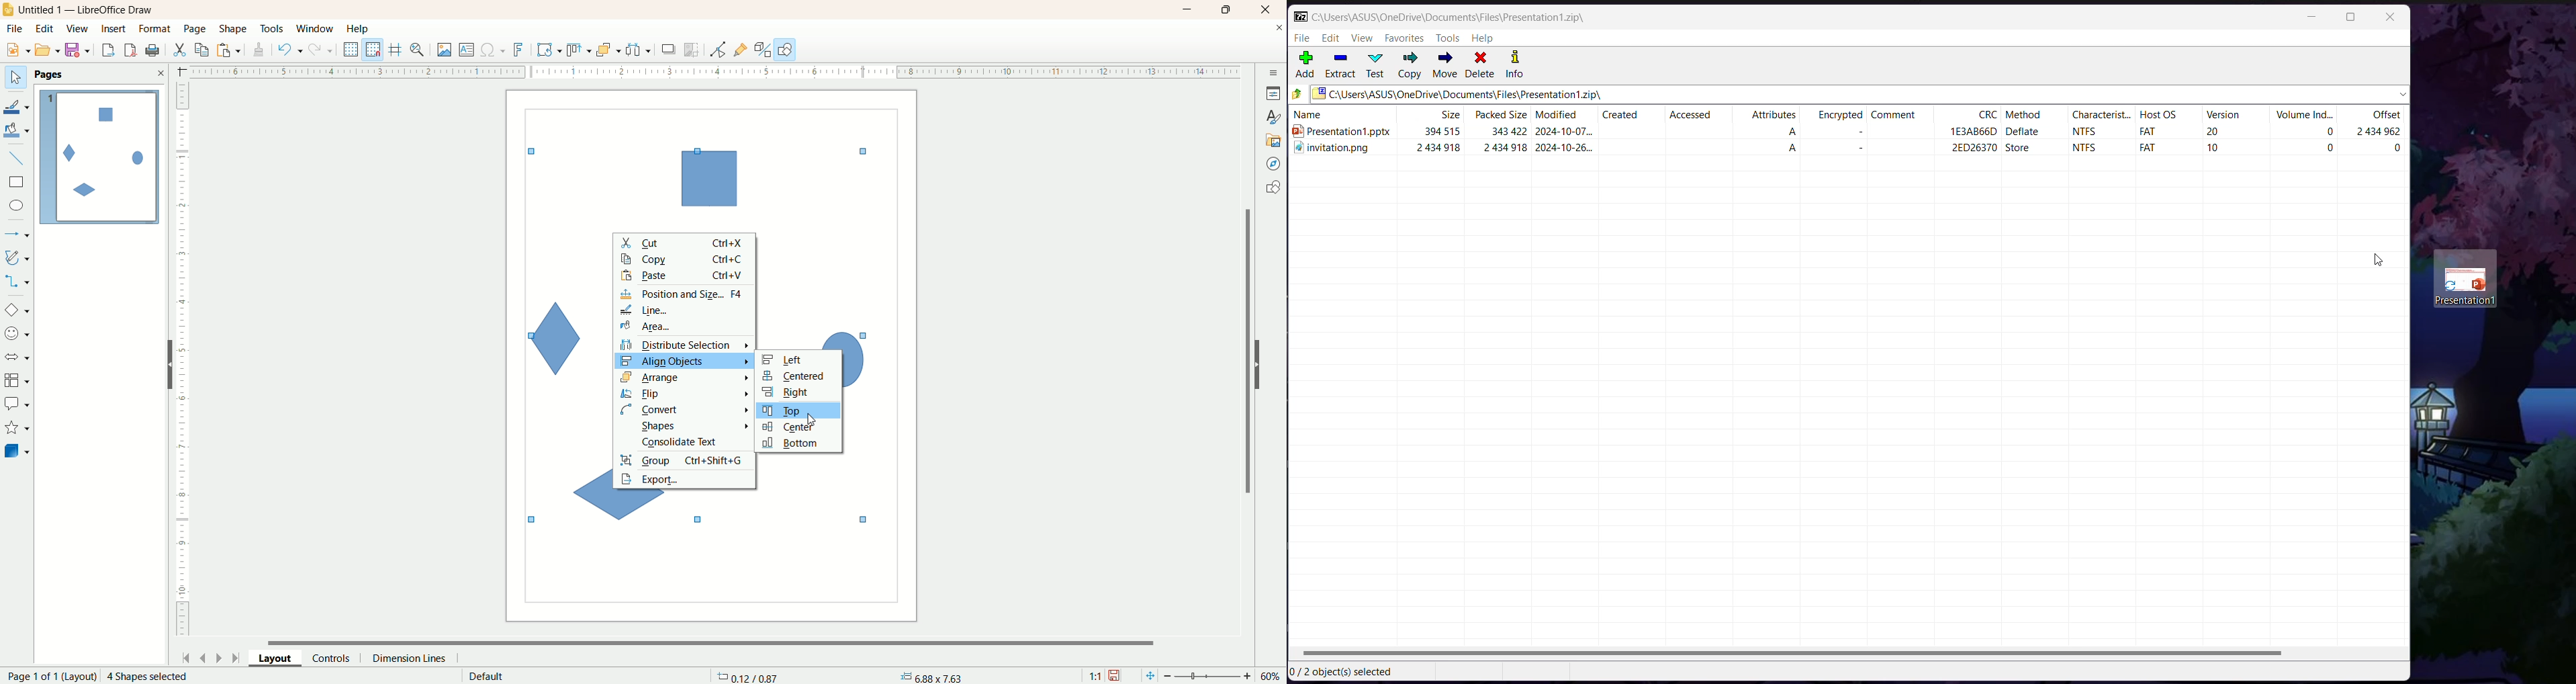 The image size is (2576, 700). I want to click on Minimize, so click(2314, 17).